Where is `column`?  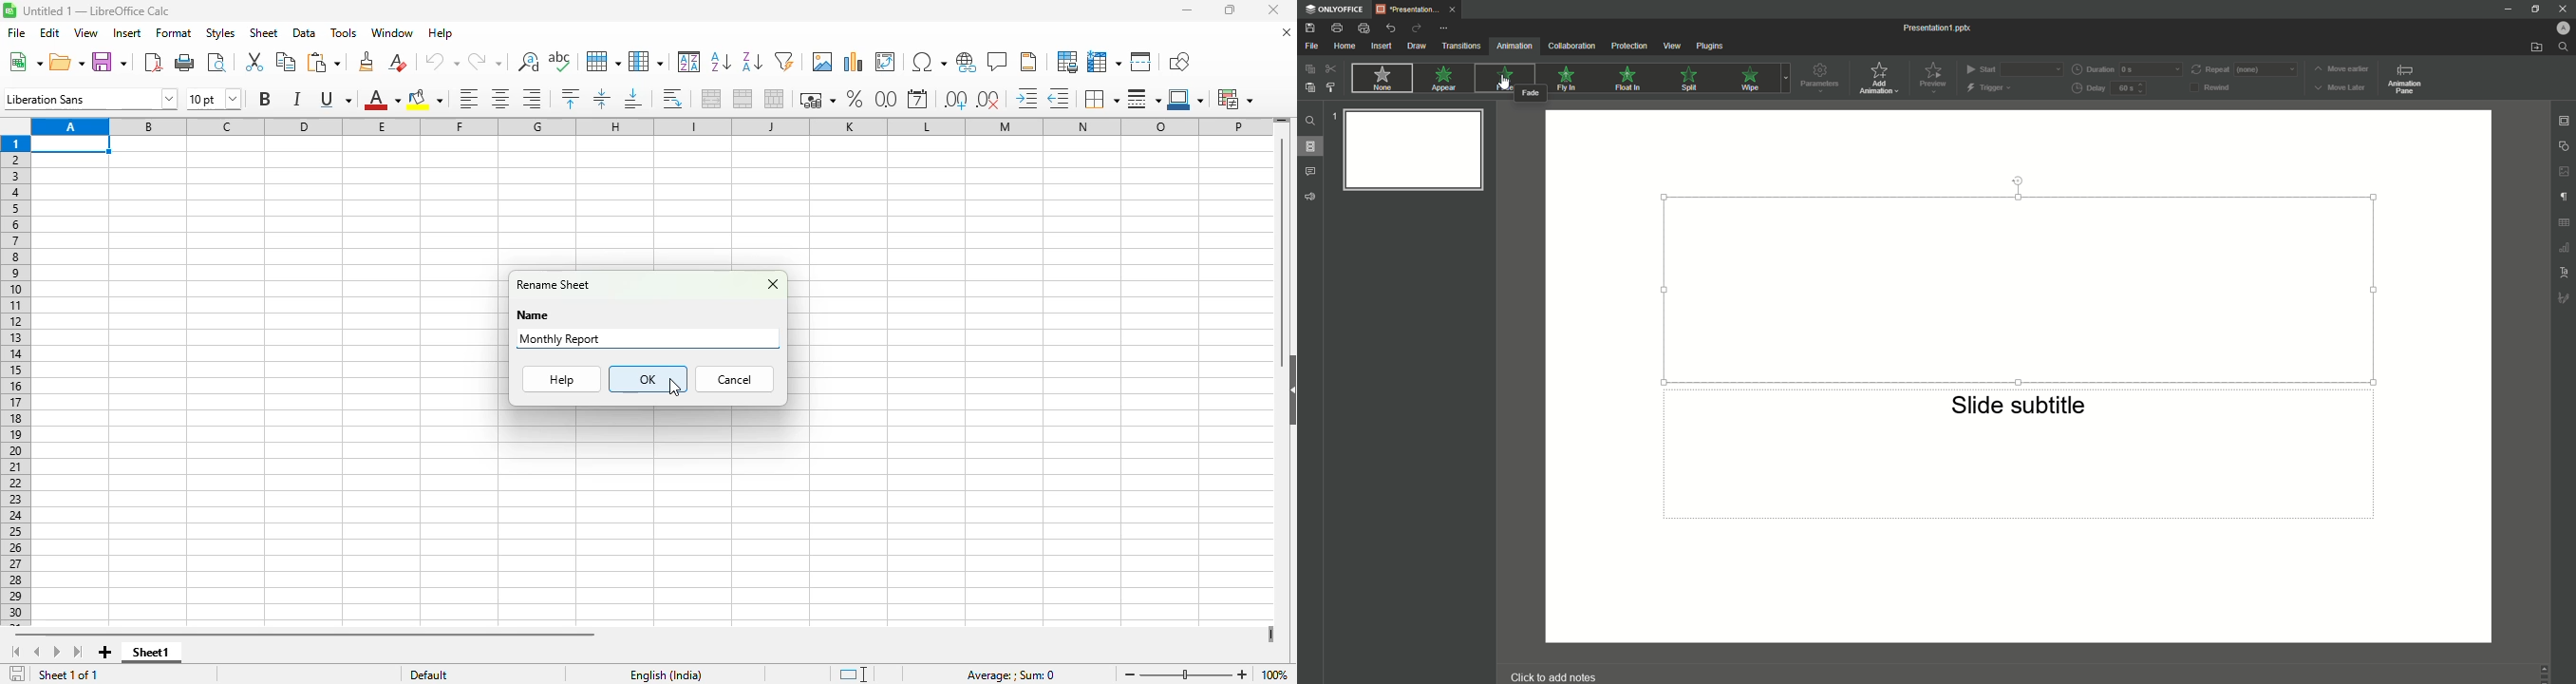 column is located at coordinates (646, 62).